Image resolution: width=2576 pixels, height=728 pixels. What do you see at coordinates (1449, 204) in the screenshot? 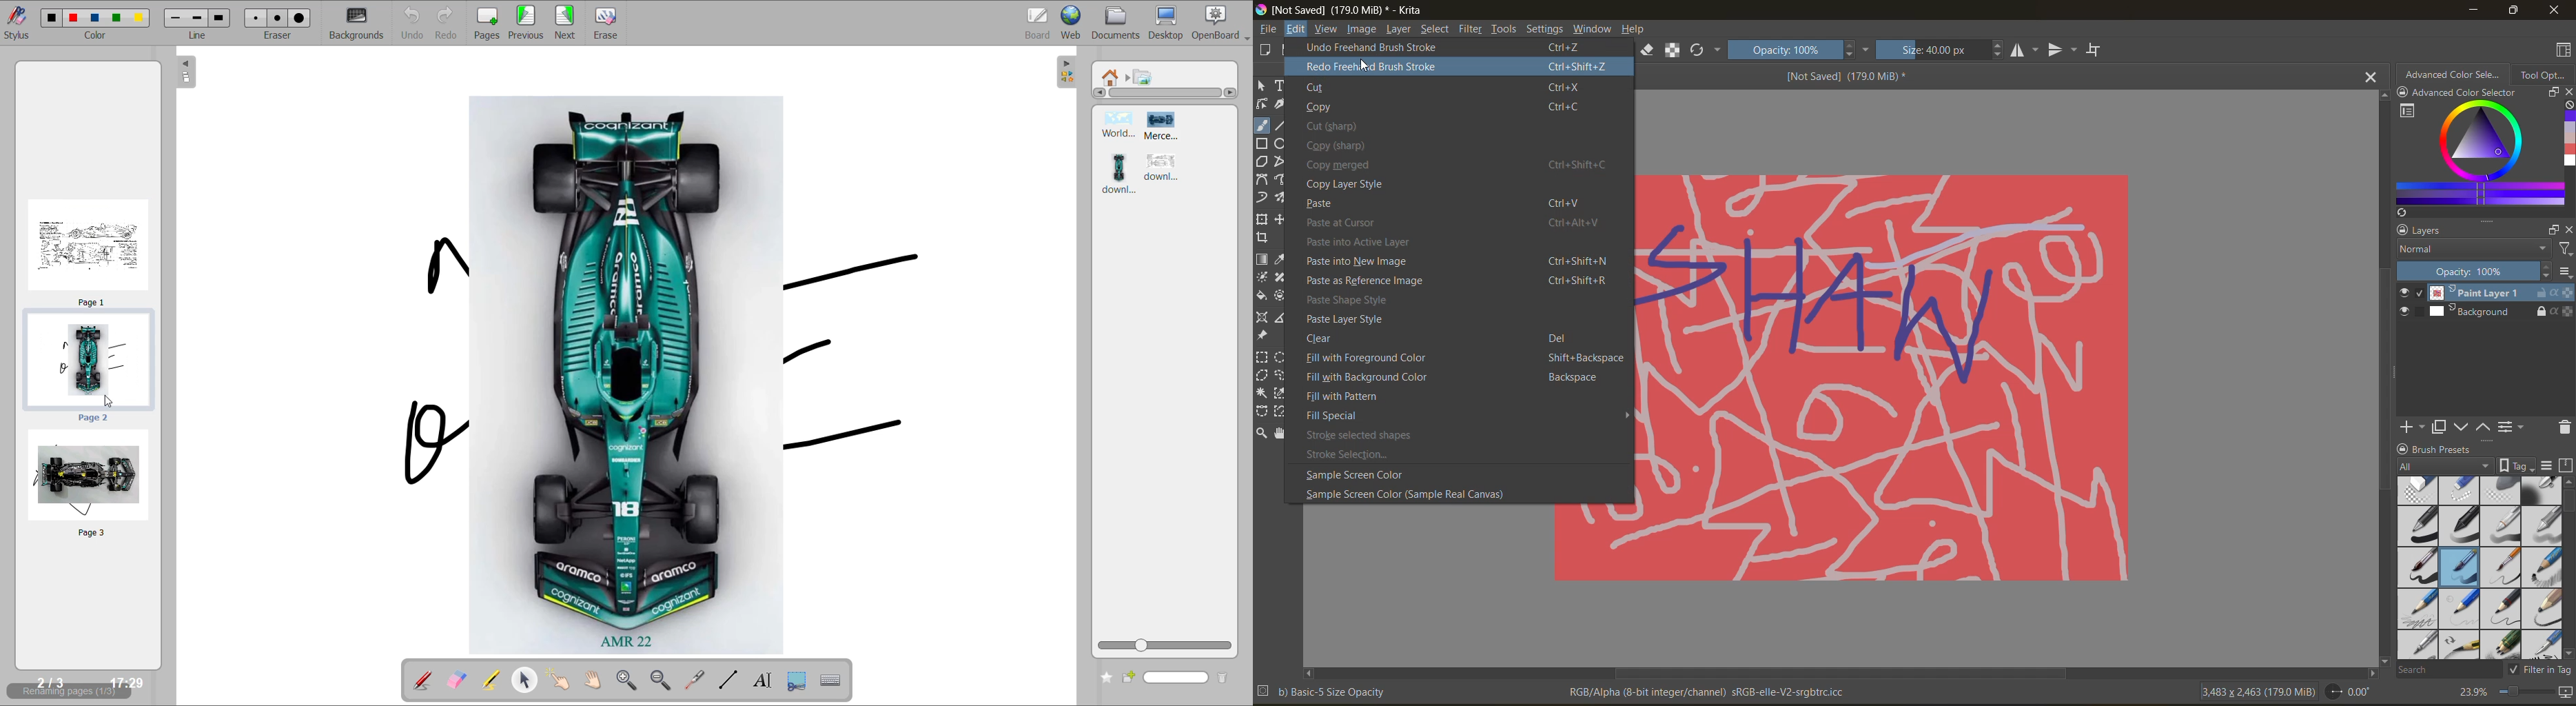
I see `paste   Ctrl+V` at bounding box center [1449, 204].